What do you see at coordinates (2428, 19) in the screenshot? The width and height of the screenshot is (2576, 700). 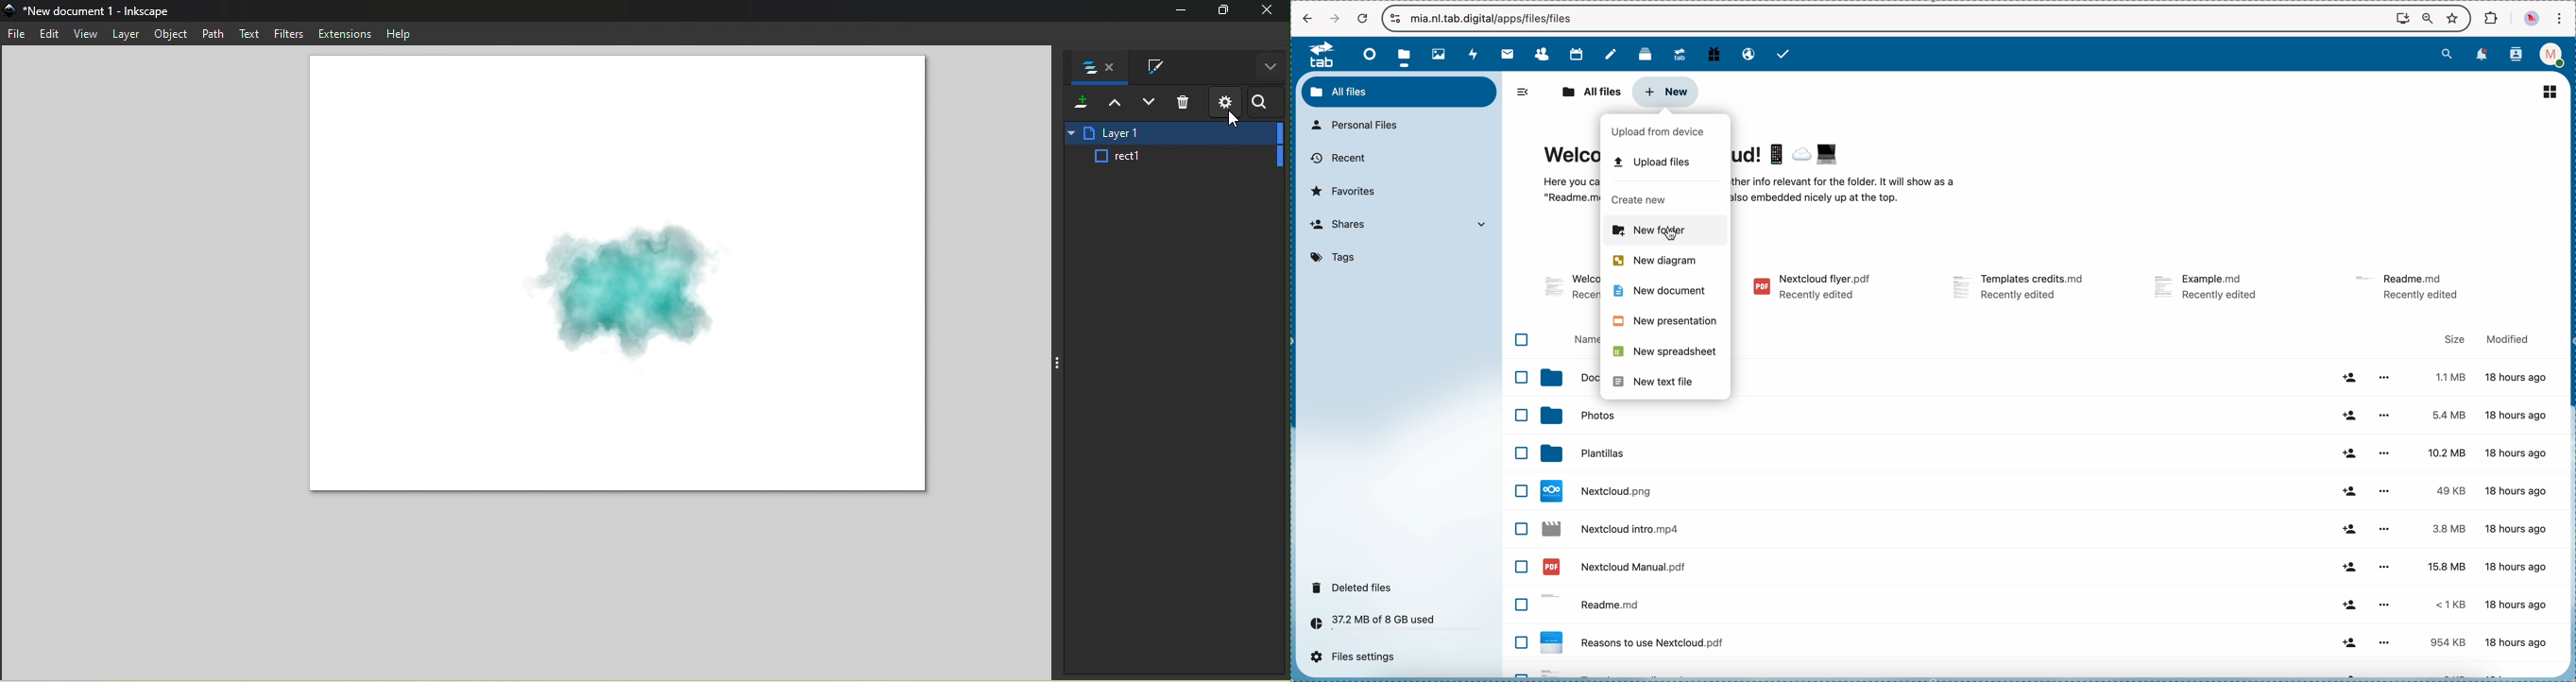 I see `zoom out` at bounding box center [2428, 19].